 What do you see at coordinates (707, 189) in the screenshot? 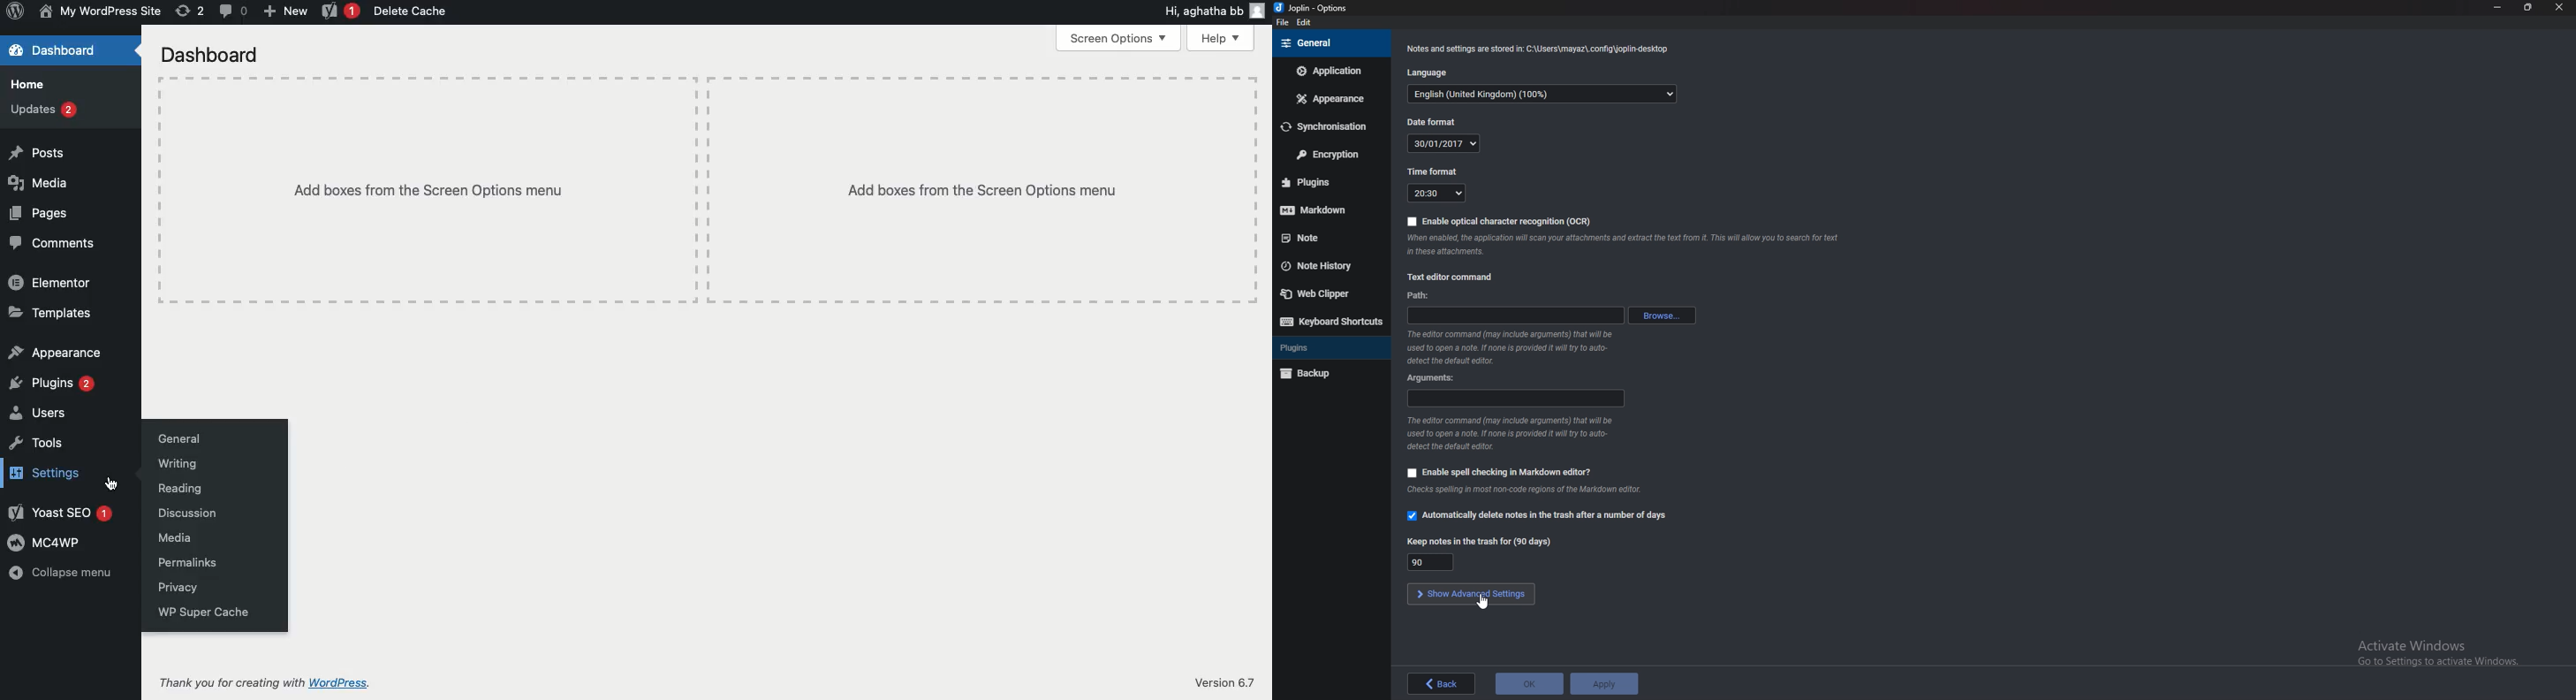
I see `Add boxes from the screen options menu` at bounding box center [707, 189].